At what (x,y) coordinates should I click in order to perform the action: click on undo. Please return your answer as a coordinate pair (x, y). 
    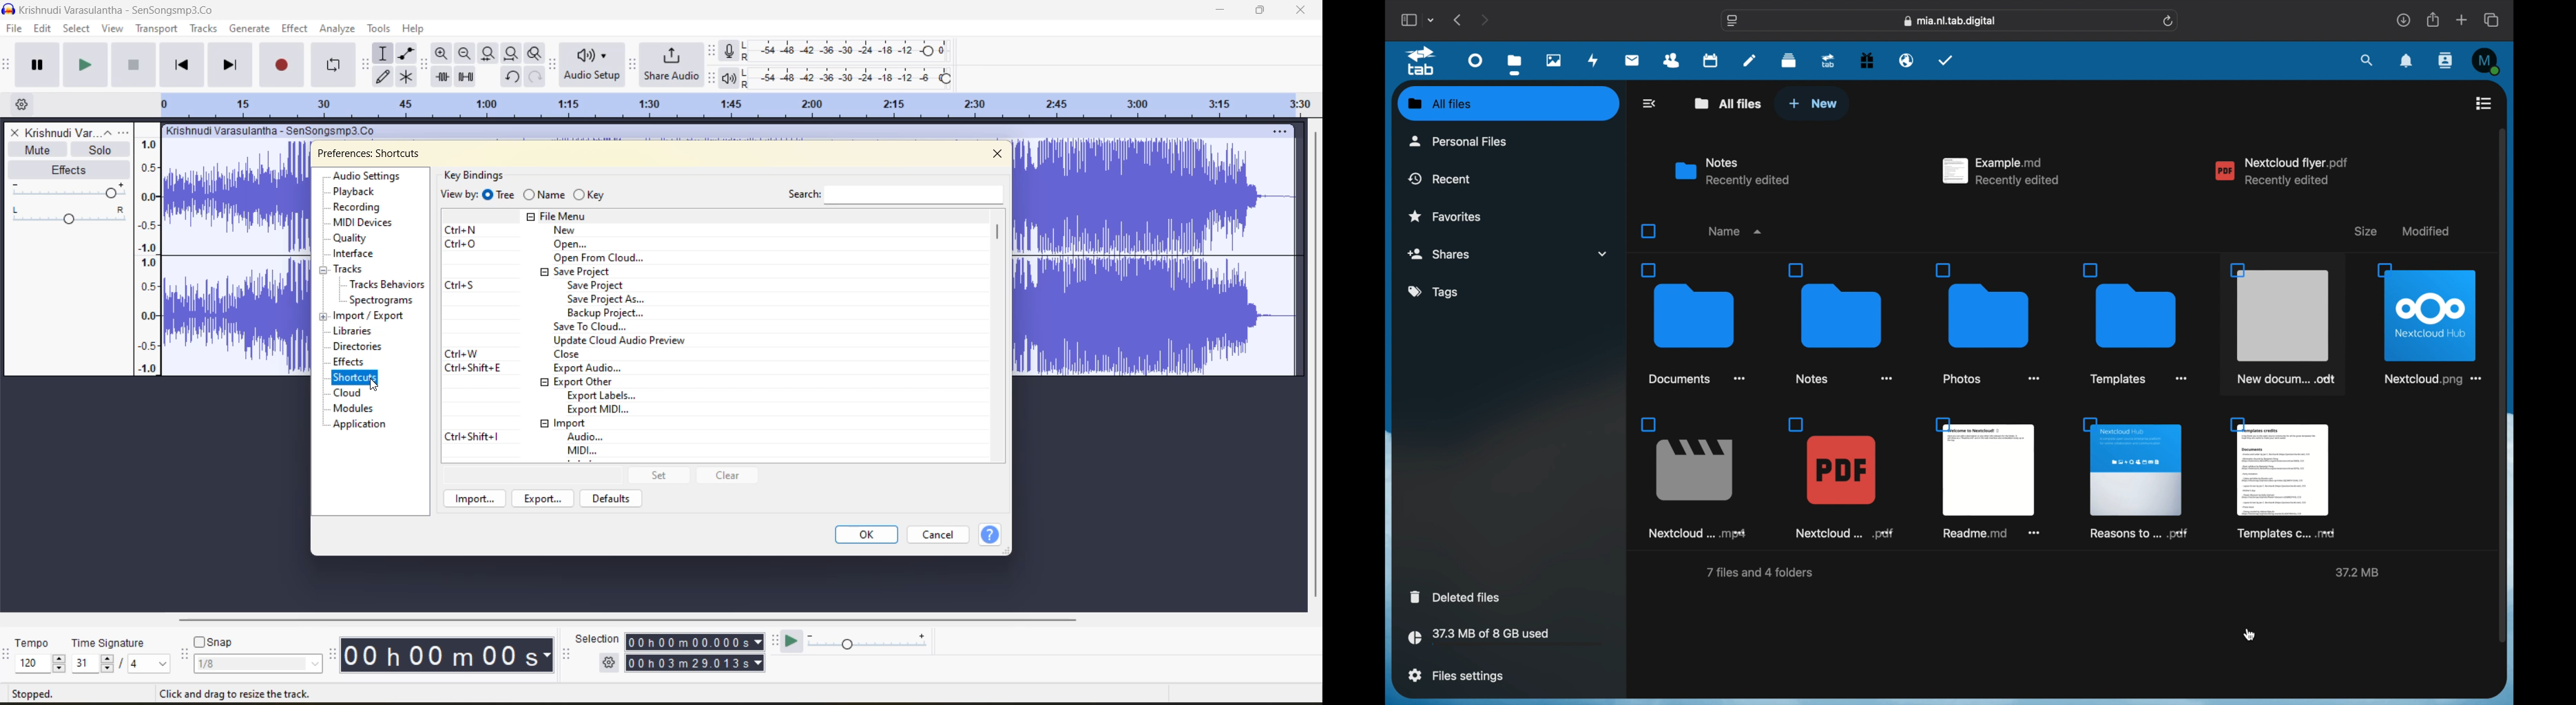
    Looking at the image, I should click on (512, 77).